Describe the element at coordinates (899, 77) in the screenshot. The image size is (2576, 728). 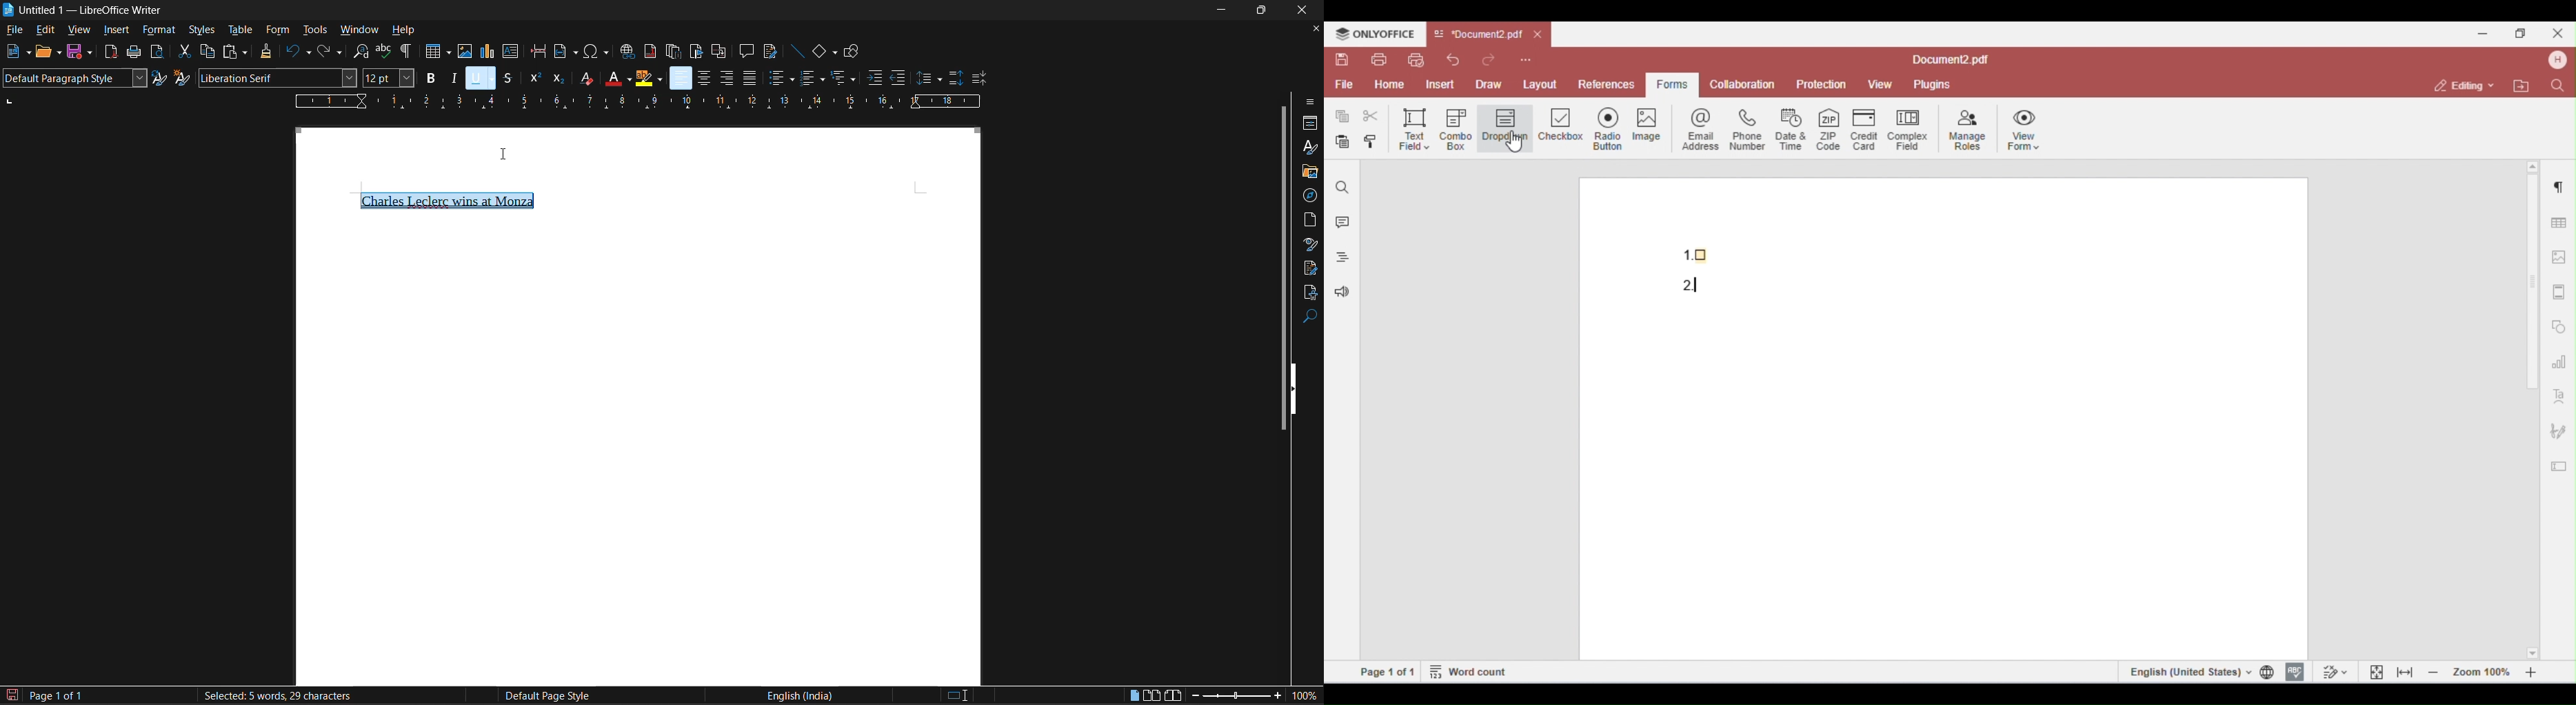
I see `decrease indent` at that location.